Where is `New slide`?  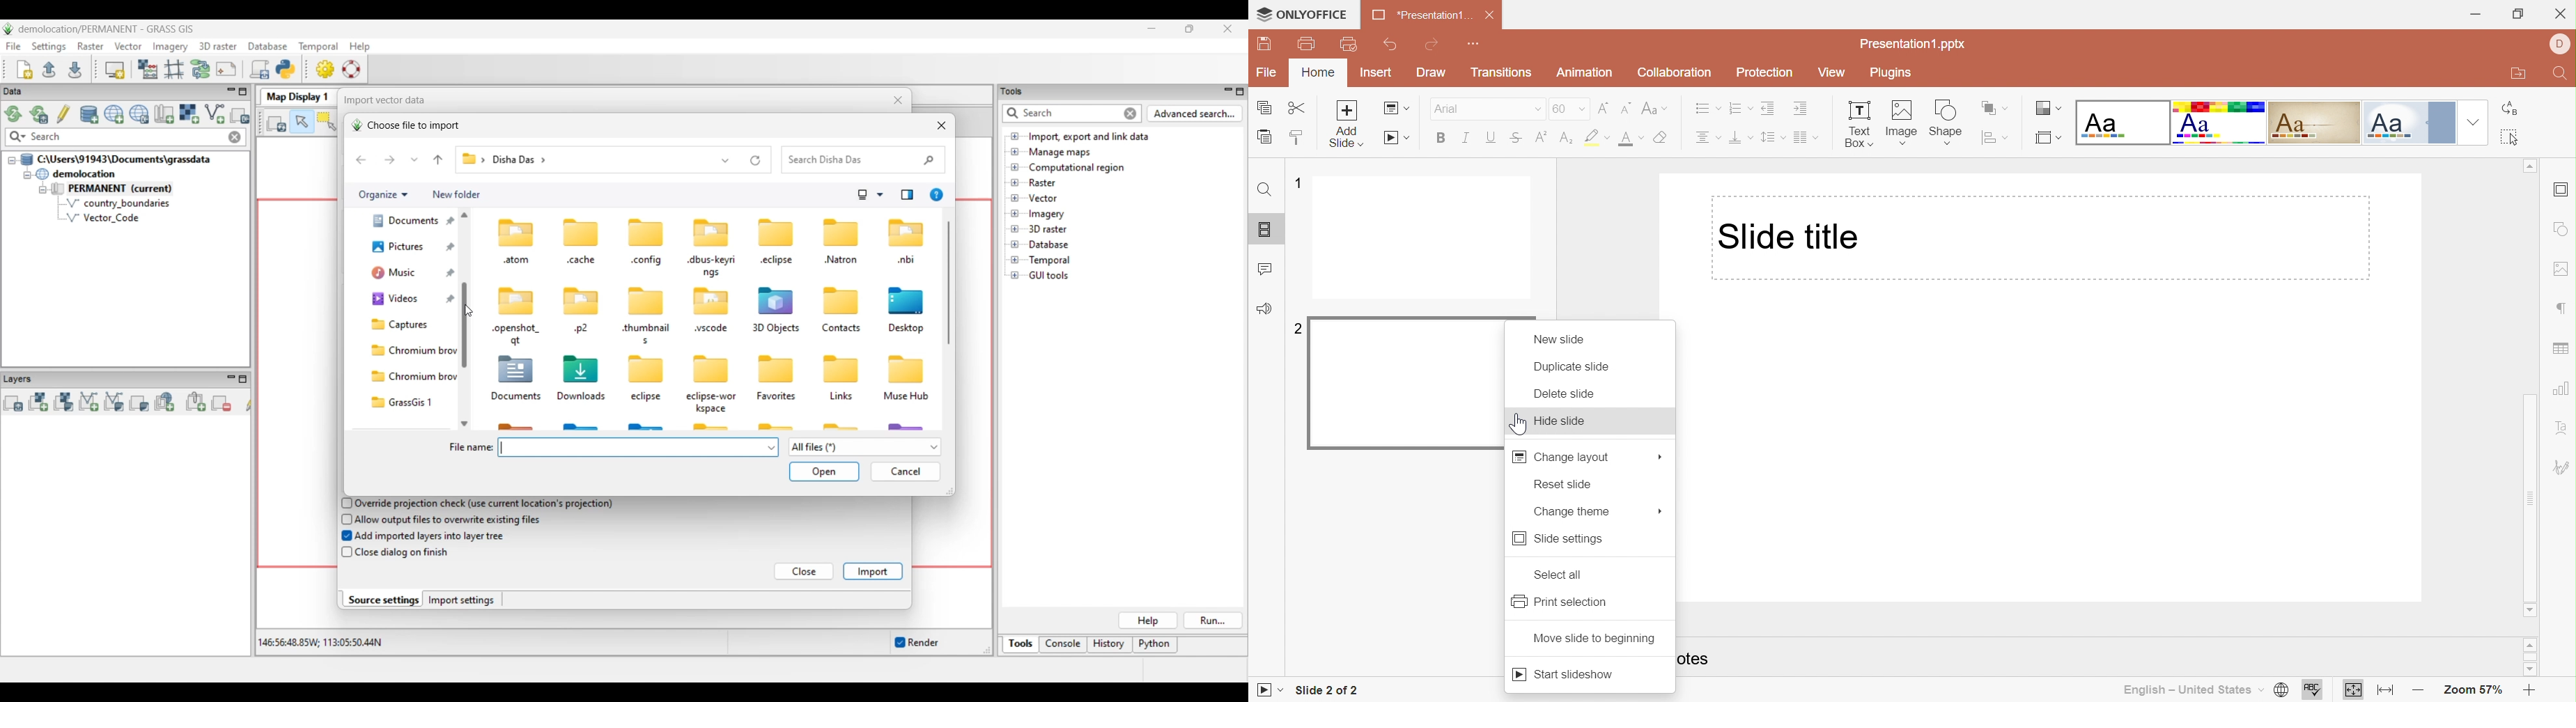
New slide is located at coordinates (1562, 341).